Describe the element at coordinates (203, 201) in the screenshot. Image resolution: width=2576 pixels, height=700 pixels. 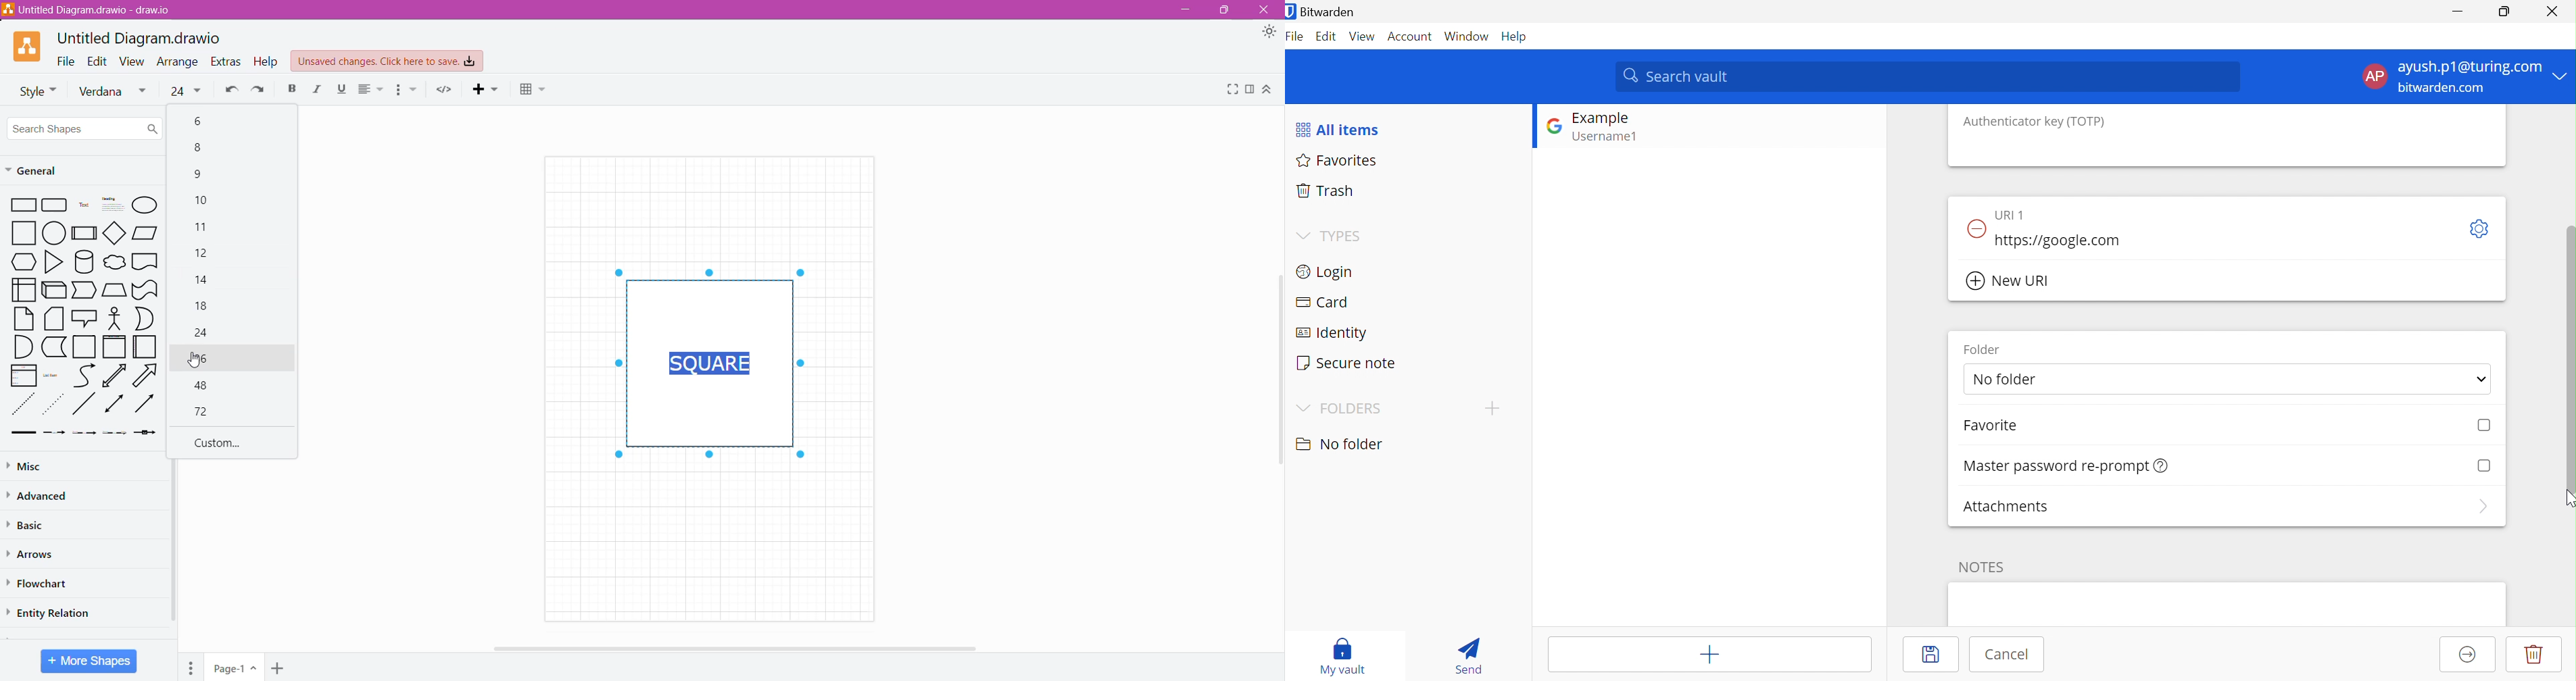
I see `10` at that location.